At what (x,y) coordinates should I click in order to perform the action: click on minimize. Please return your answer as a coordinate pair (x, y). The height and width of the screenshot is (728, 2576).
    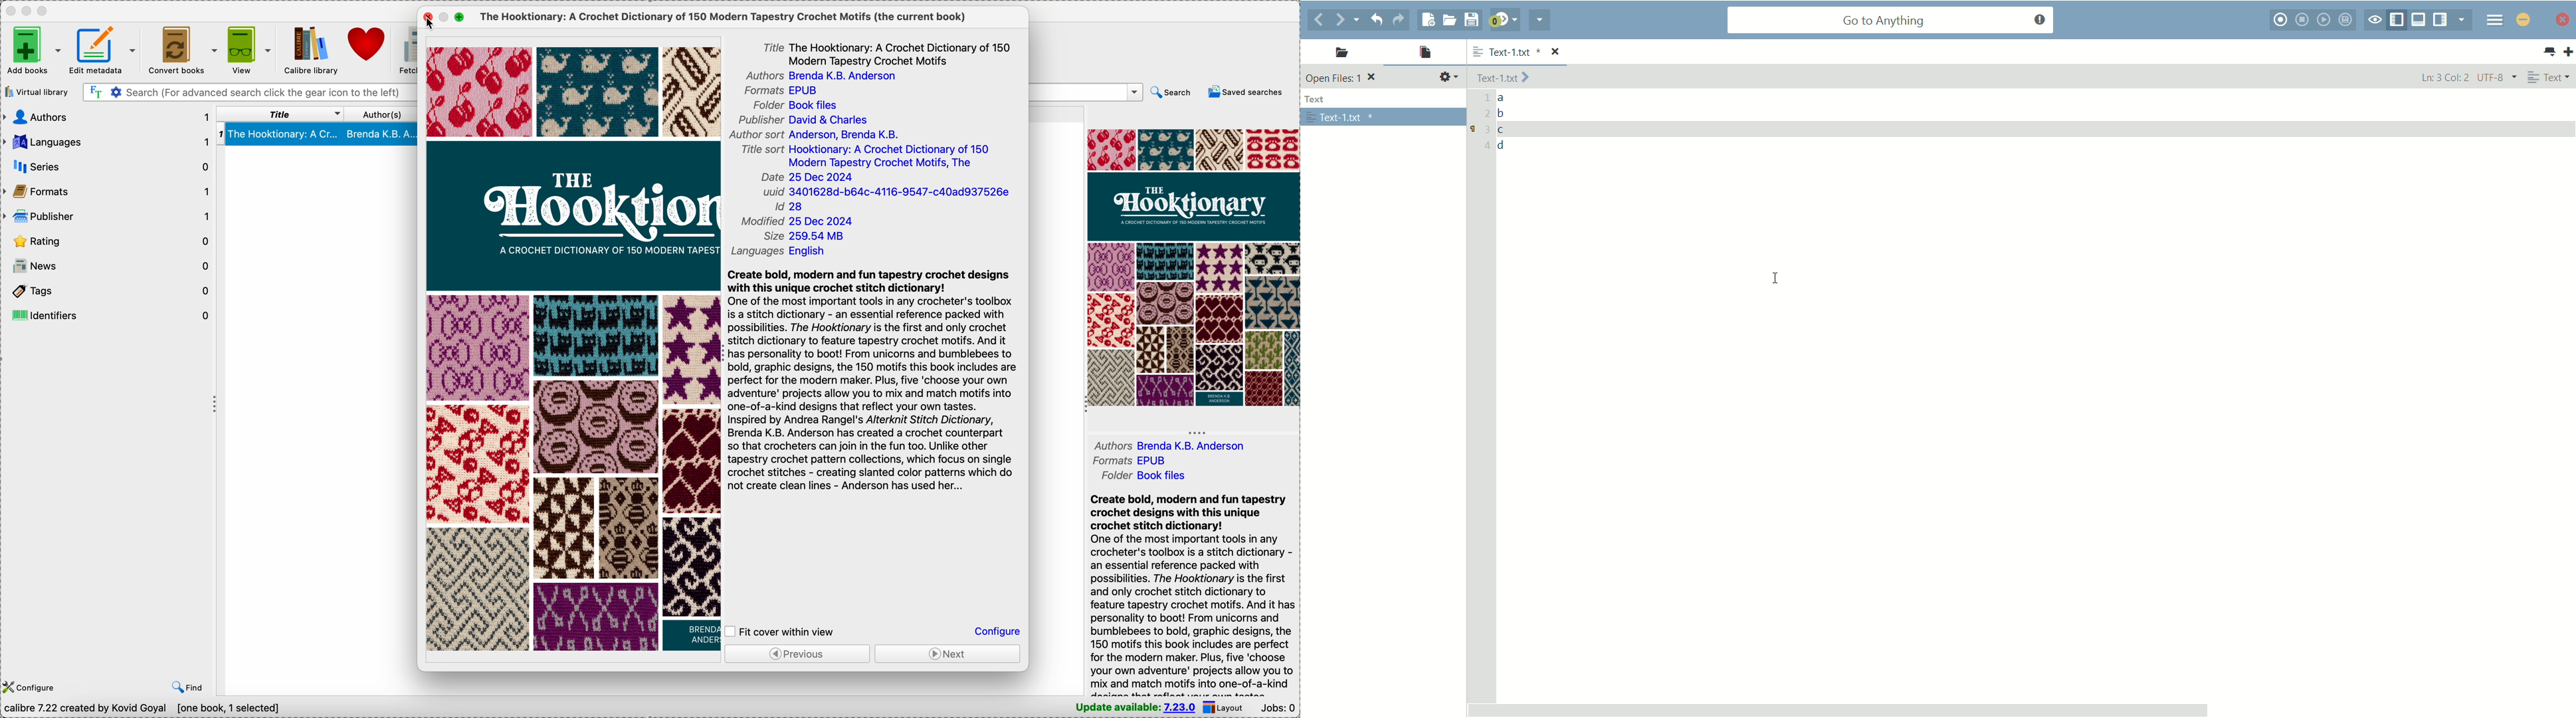
    Looking at the image, I should click on (29, 11).